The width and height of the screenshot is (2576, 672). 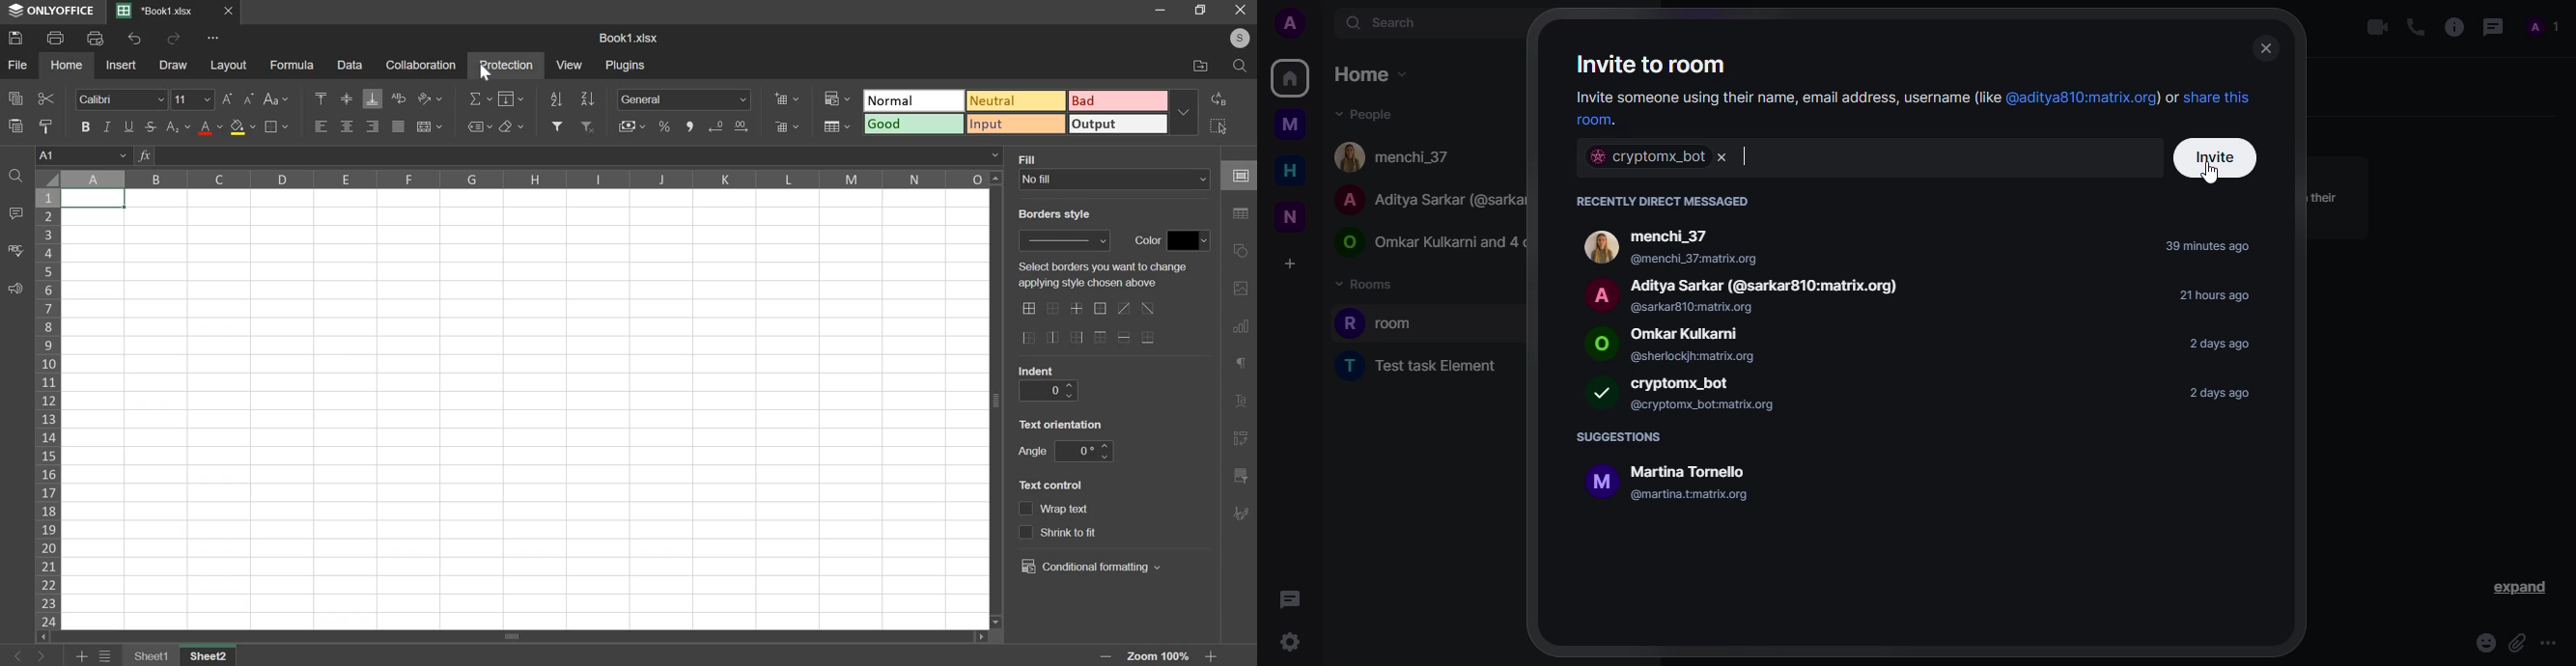 I want to click on 21 hours ago, so click(x=2216, y=296).